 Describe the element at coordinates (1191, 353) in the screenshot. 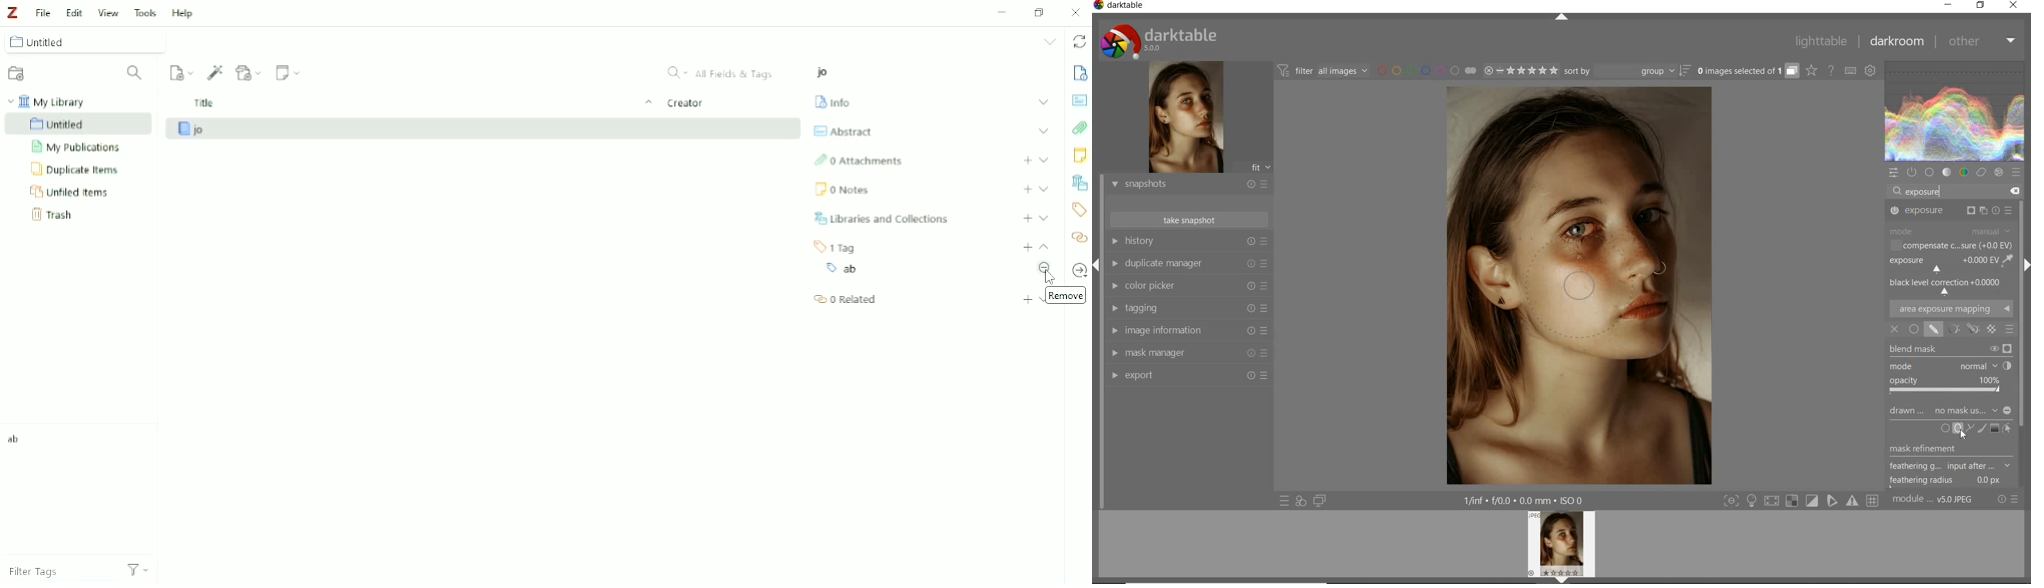

I see `mask manager` at that location.